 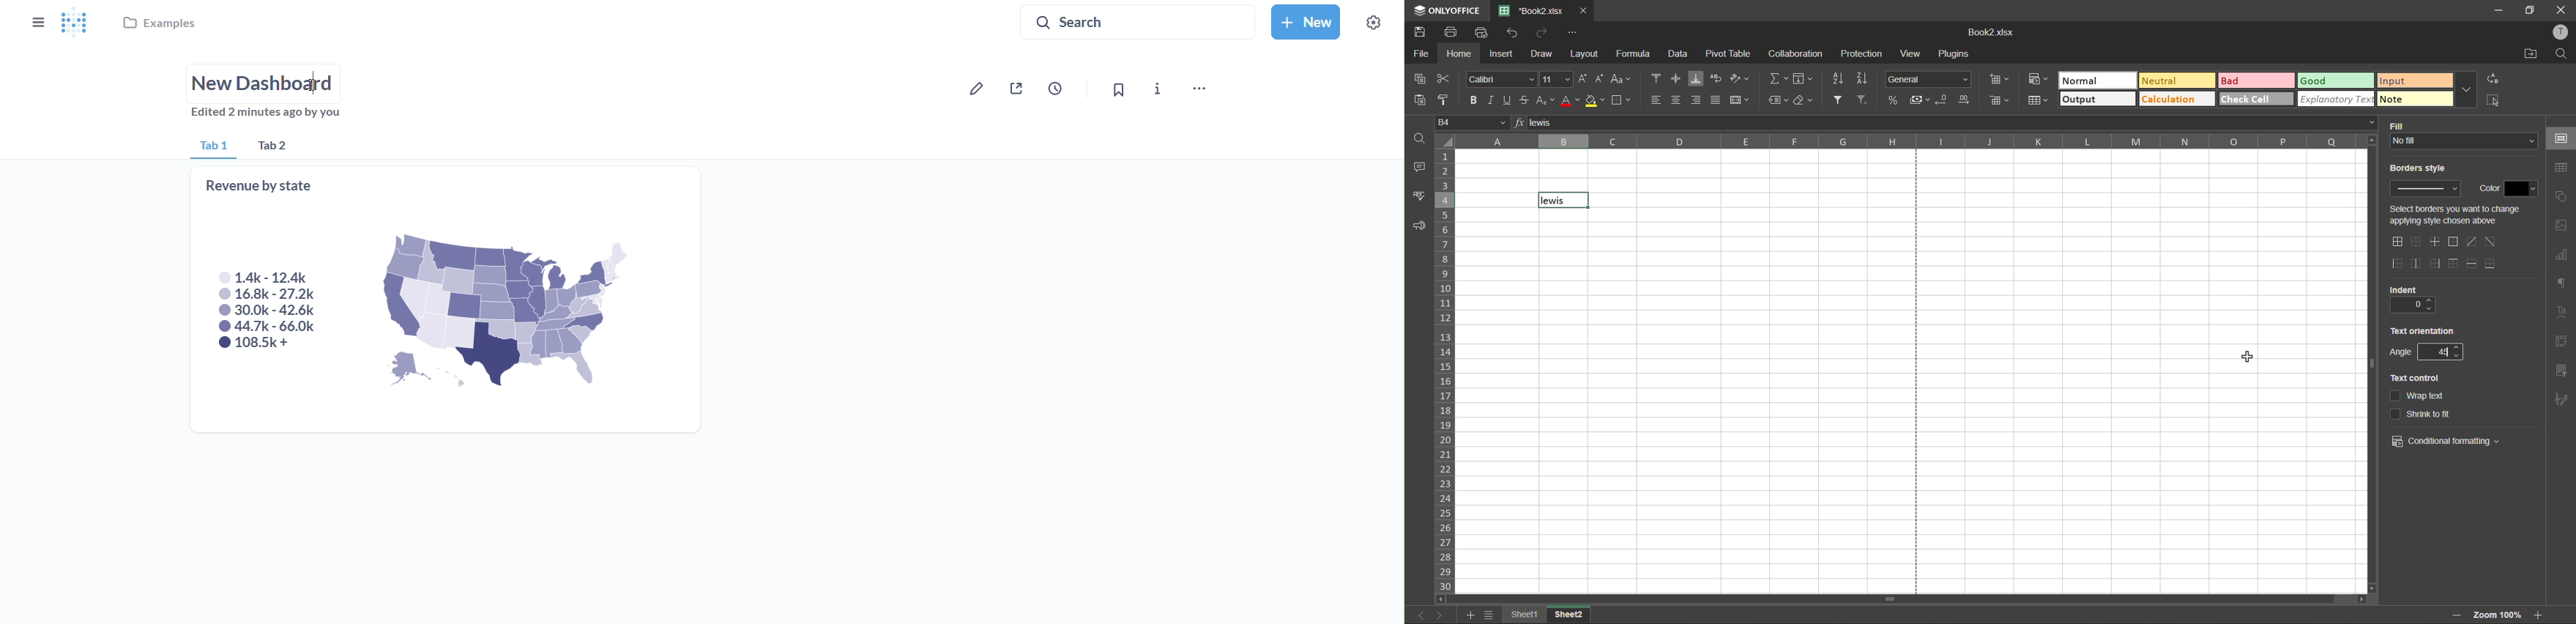 I want to click on explanatory text, so click(x=2337, y=100).